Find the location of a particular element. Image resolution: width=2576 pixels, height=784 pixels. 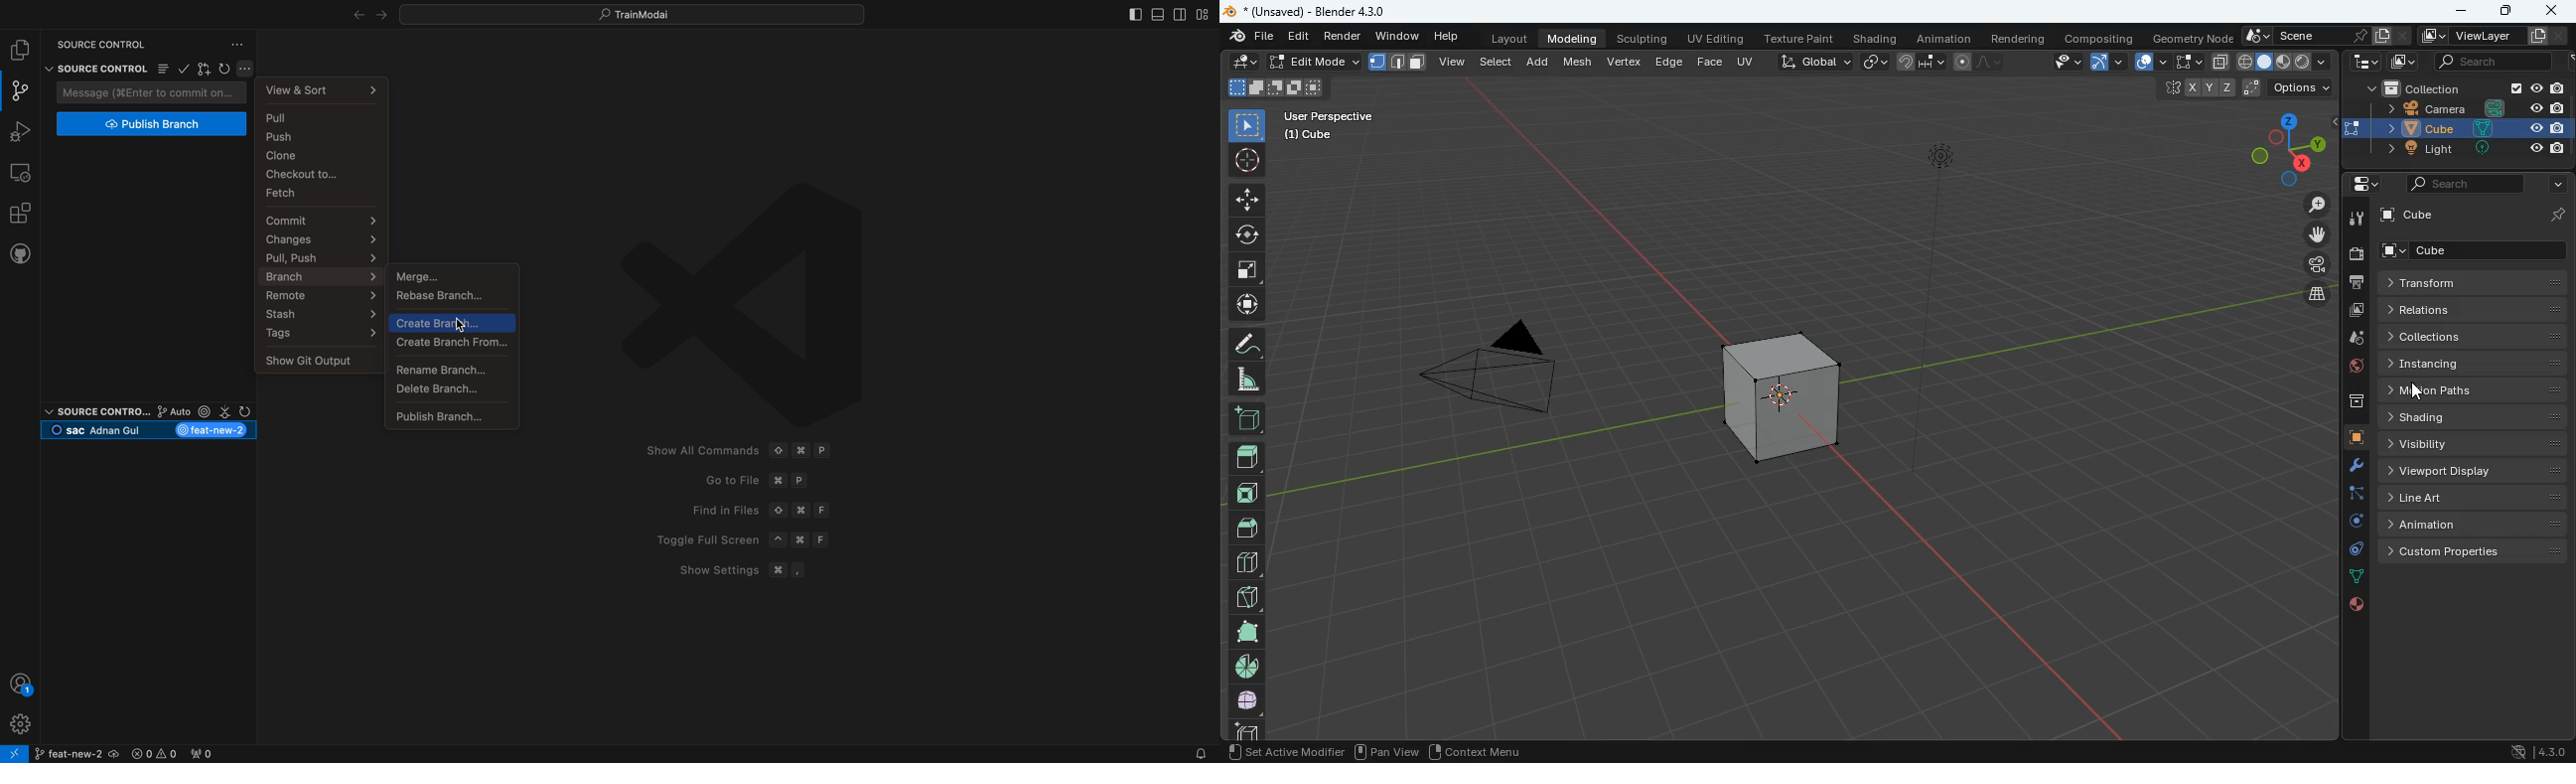

, is located at coordinates (800, 570).